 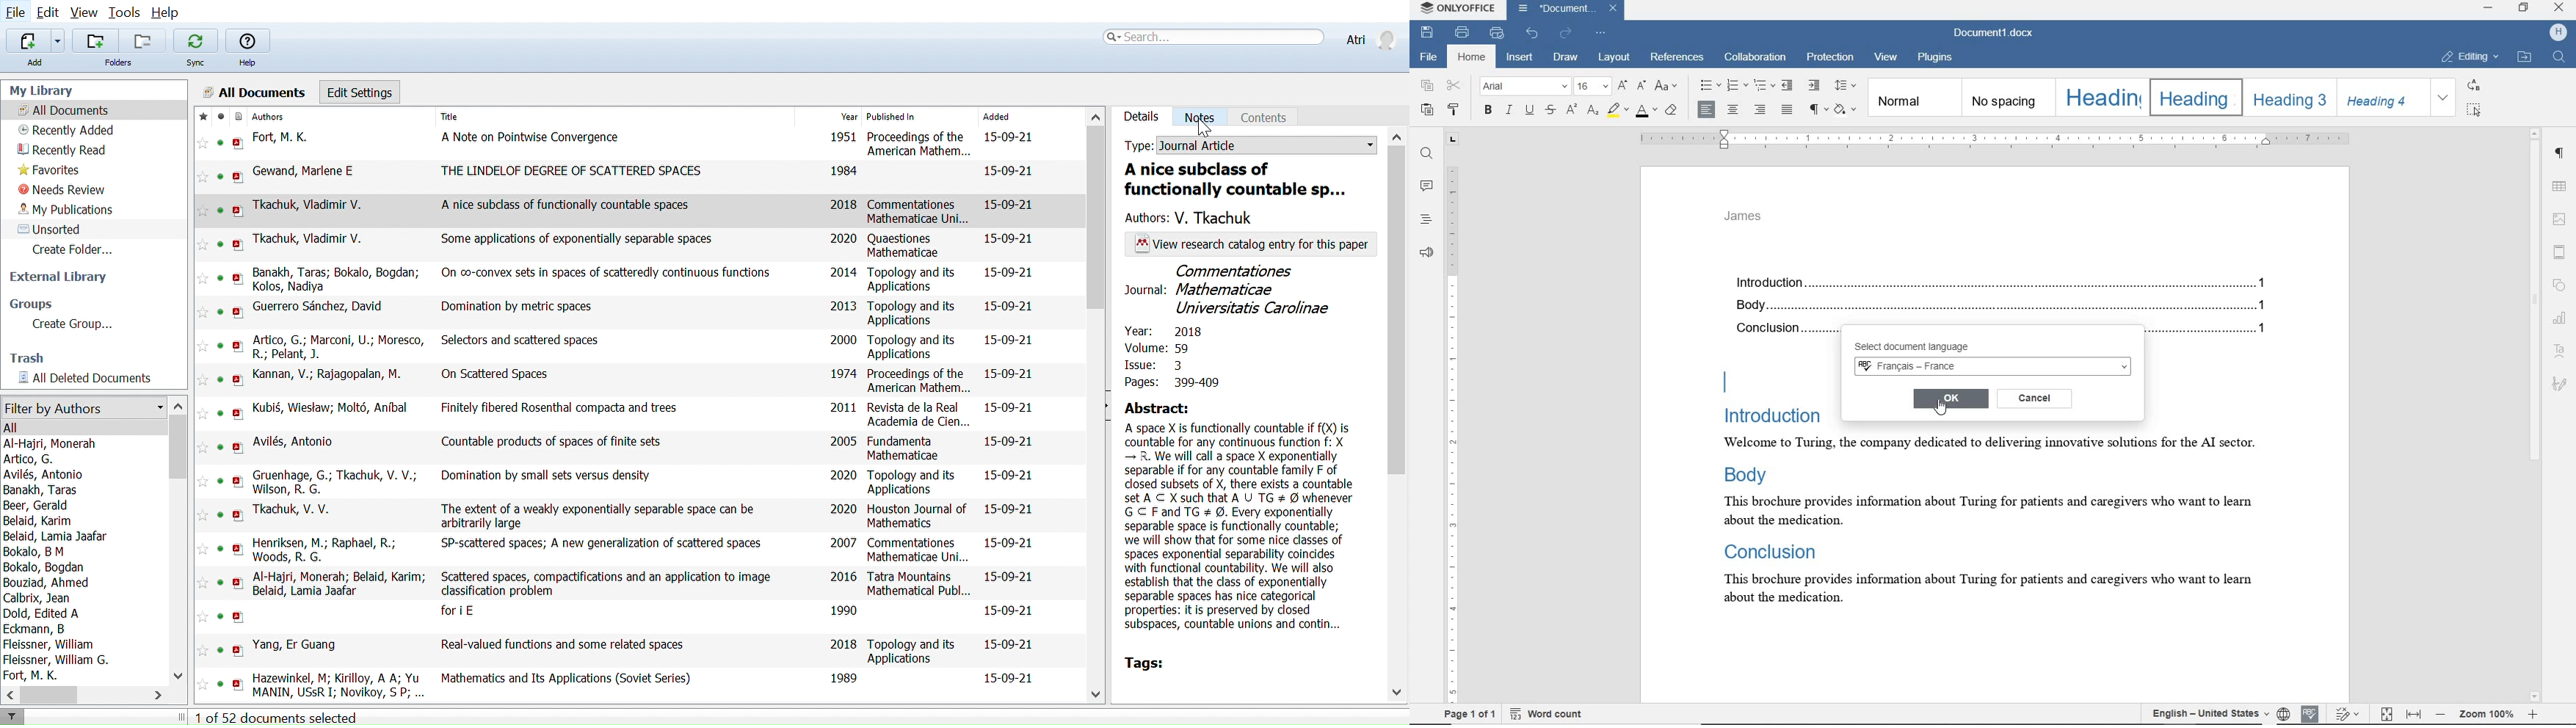 What do you see at coordinates (40, 506) in the screenshot?
I see `Beer, Gerald` at bounding box center [40, 506].